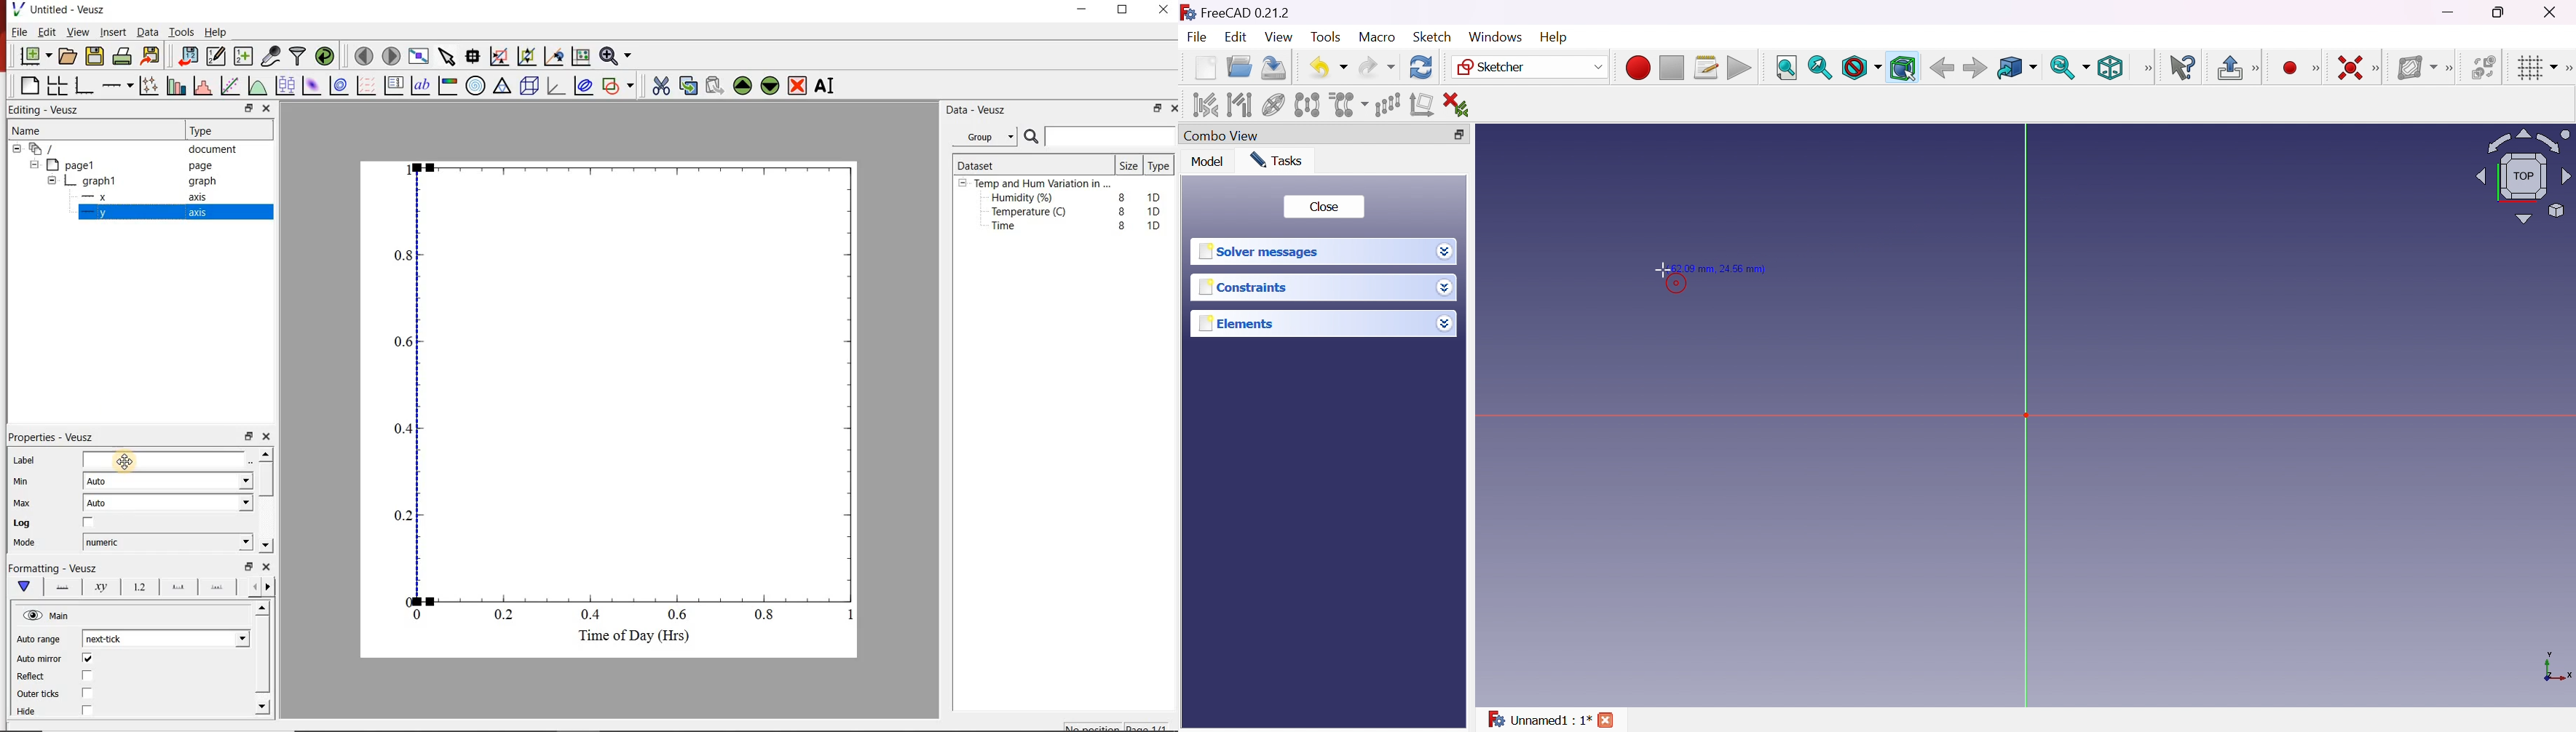 The image size is (2576, 756). Describe the element at coordinates (52, 179) in the screenshot. I see `hide sub menu` at that location.